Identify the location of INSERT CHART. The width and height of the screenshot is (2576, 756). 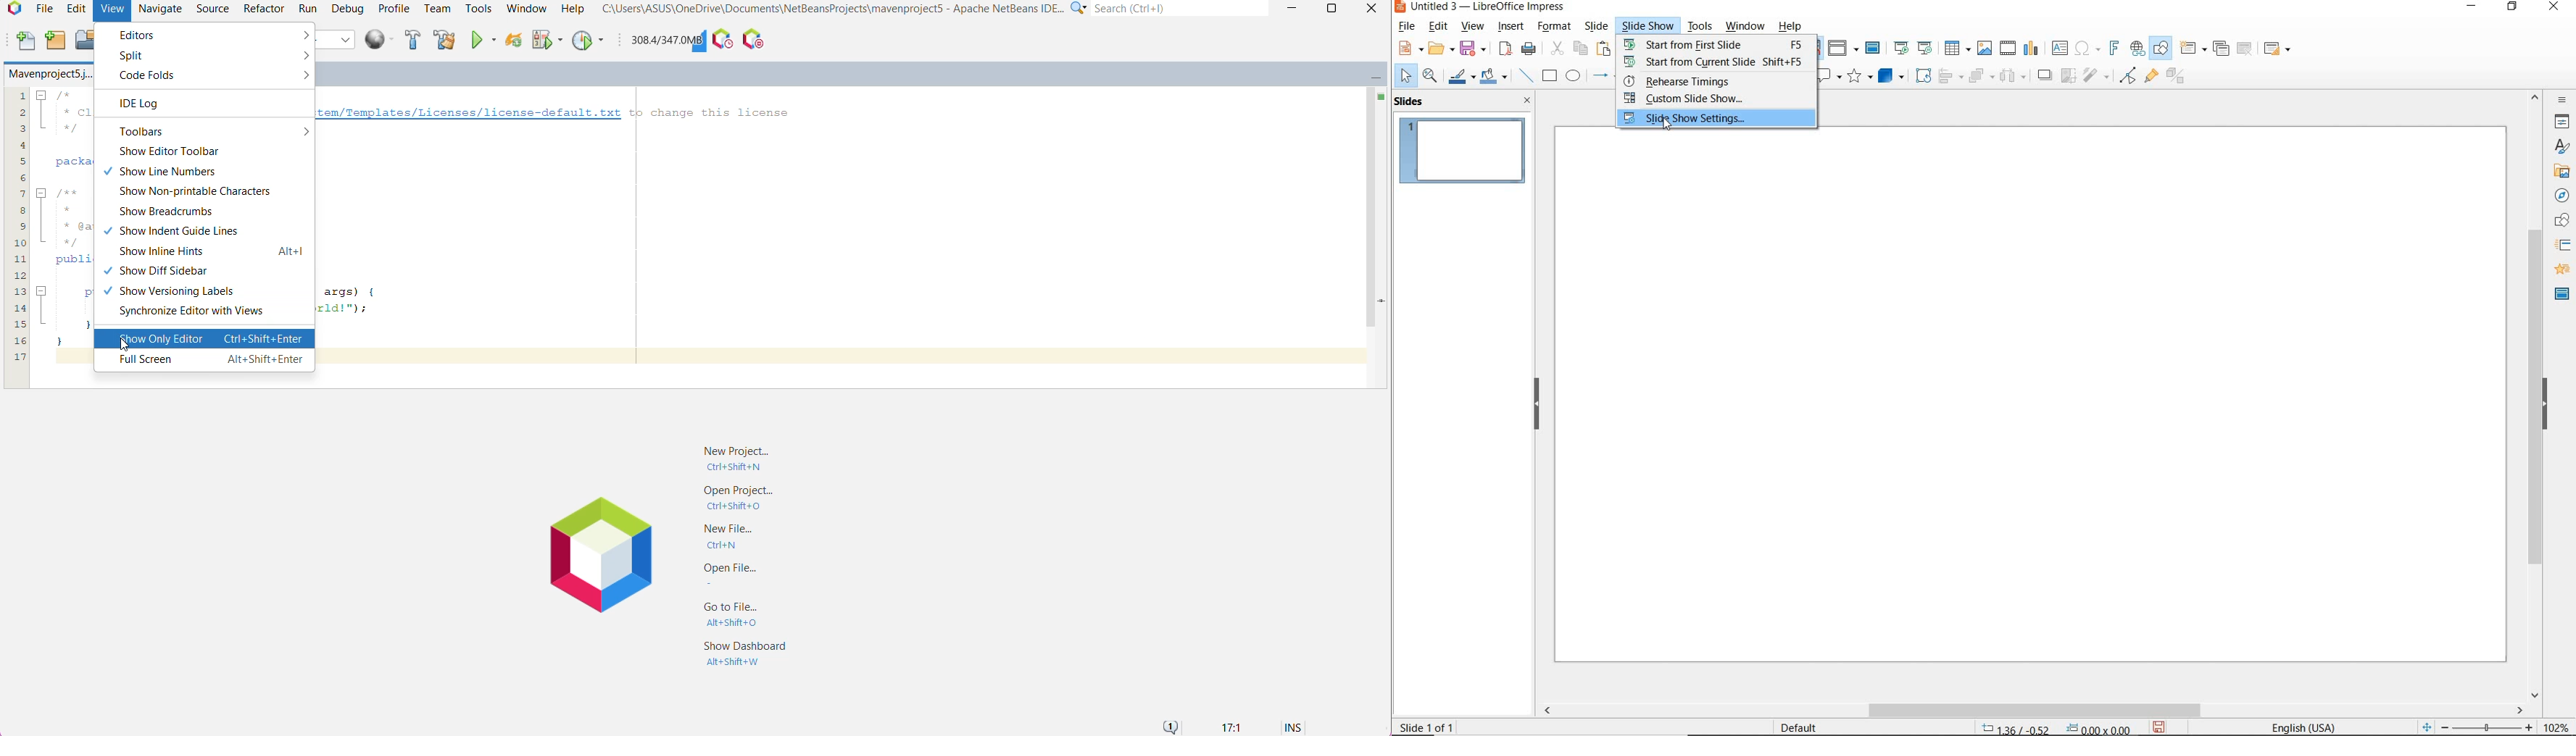
(2032, 47).